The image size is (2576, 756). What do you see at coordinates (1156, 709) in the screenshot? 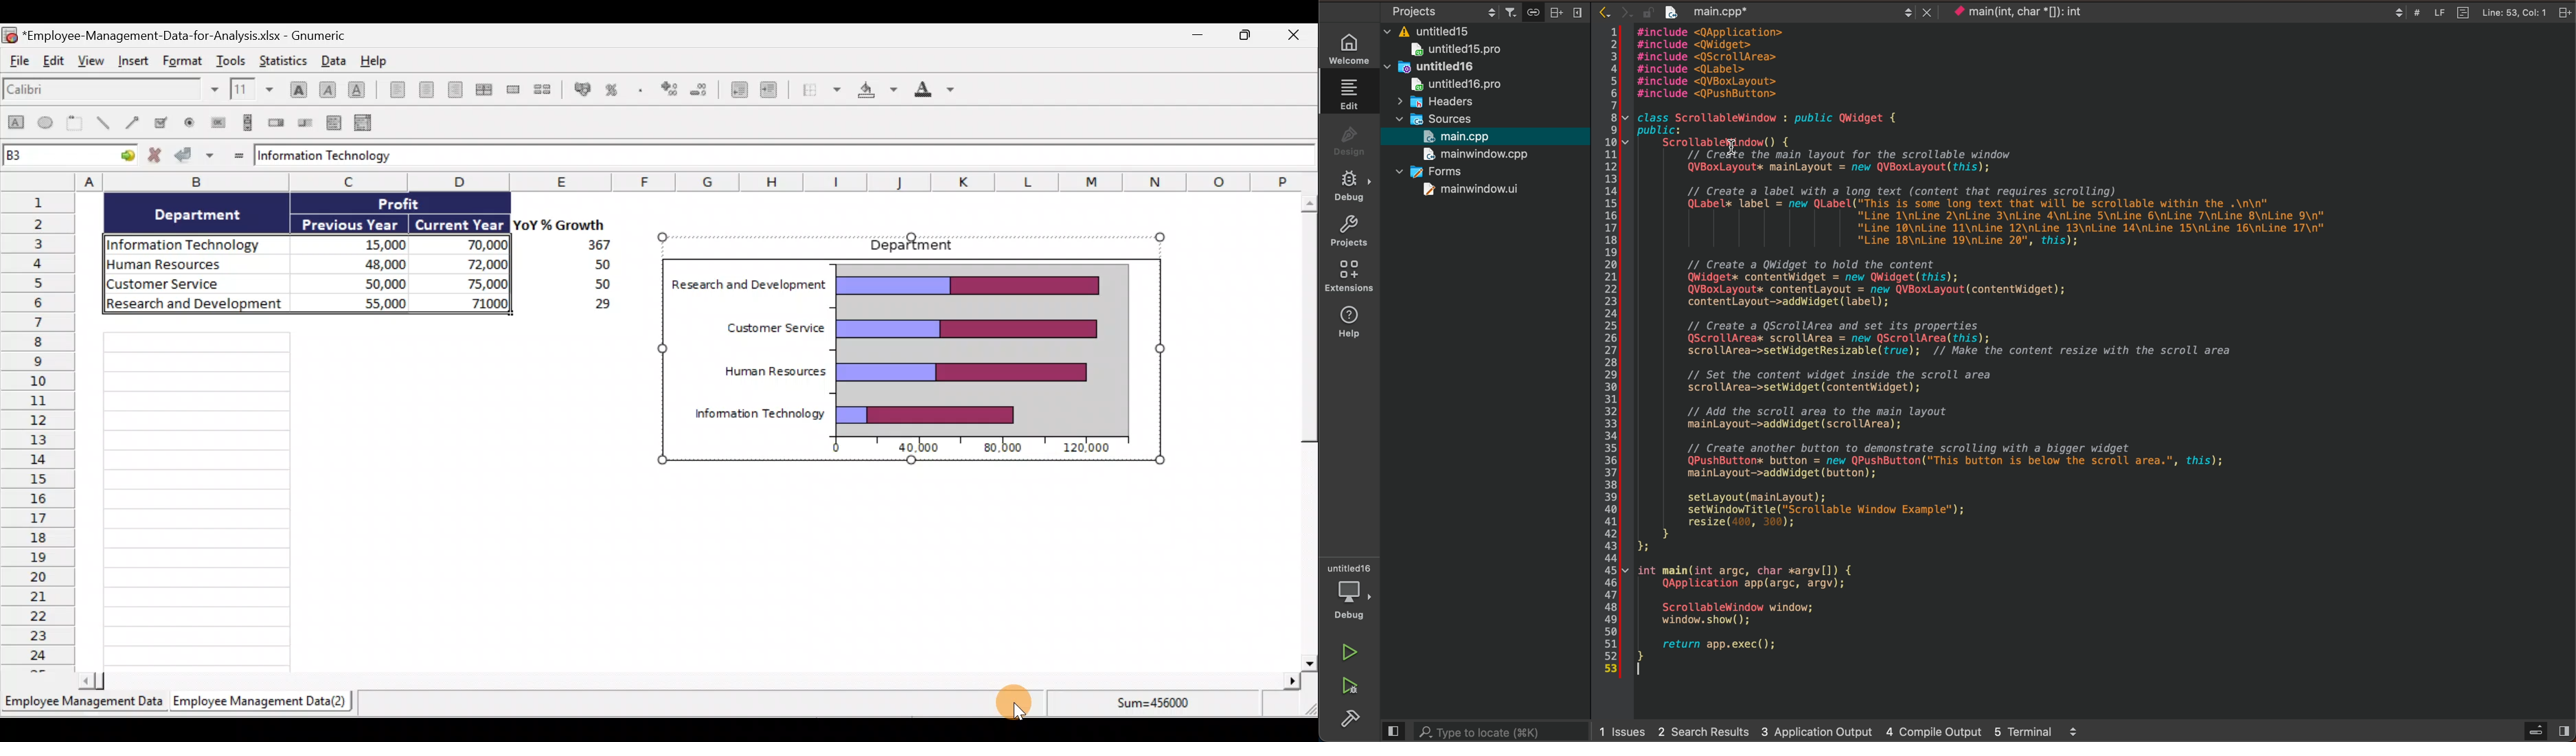
I see `Sum=456000` at bounding box center [1156, 709].